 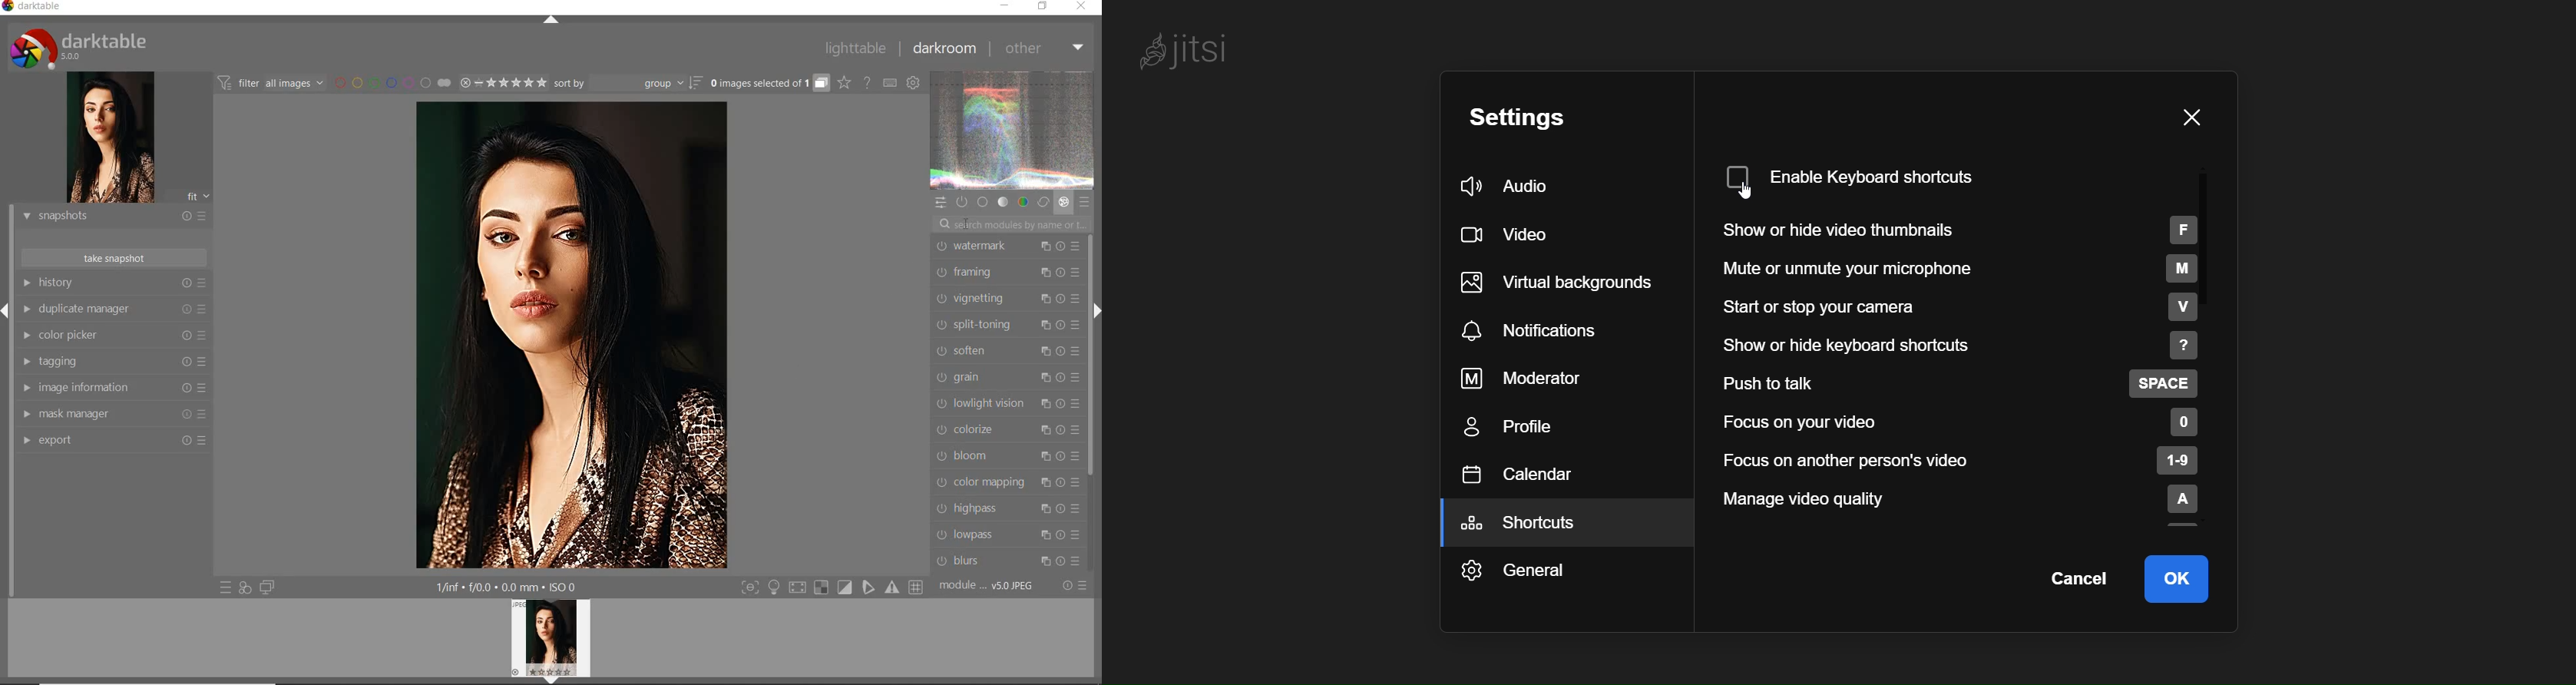 What do you see at coordinates (224, 587) in the screenshot?
I see `quick access to presets` at bounding box center [224, 587].